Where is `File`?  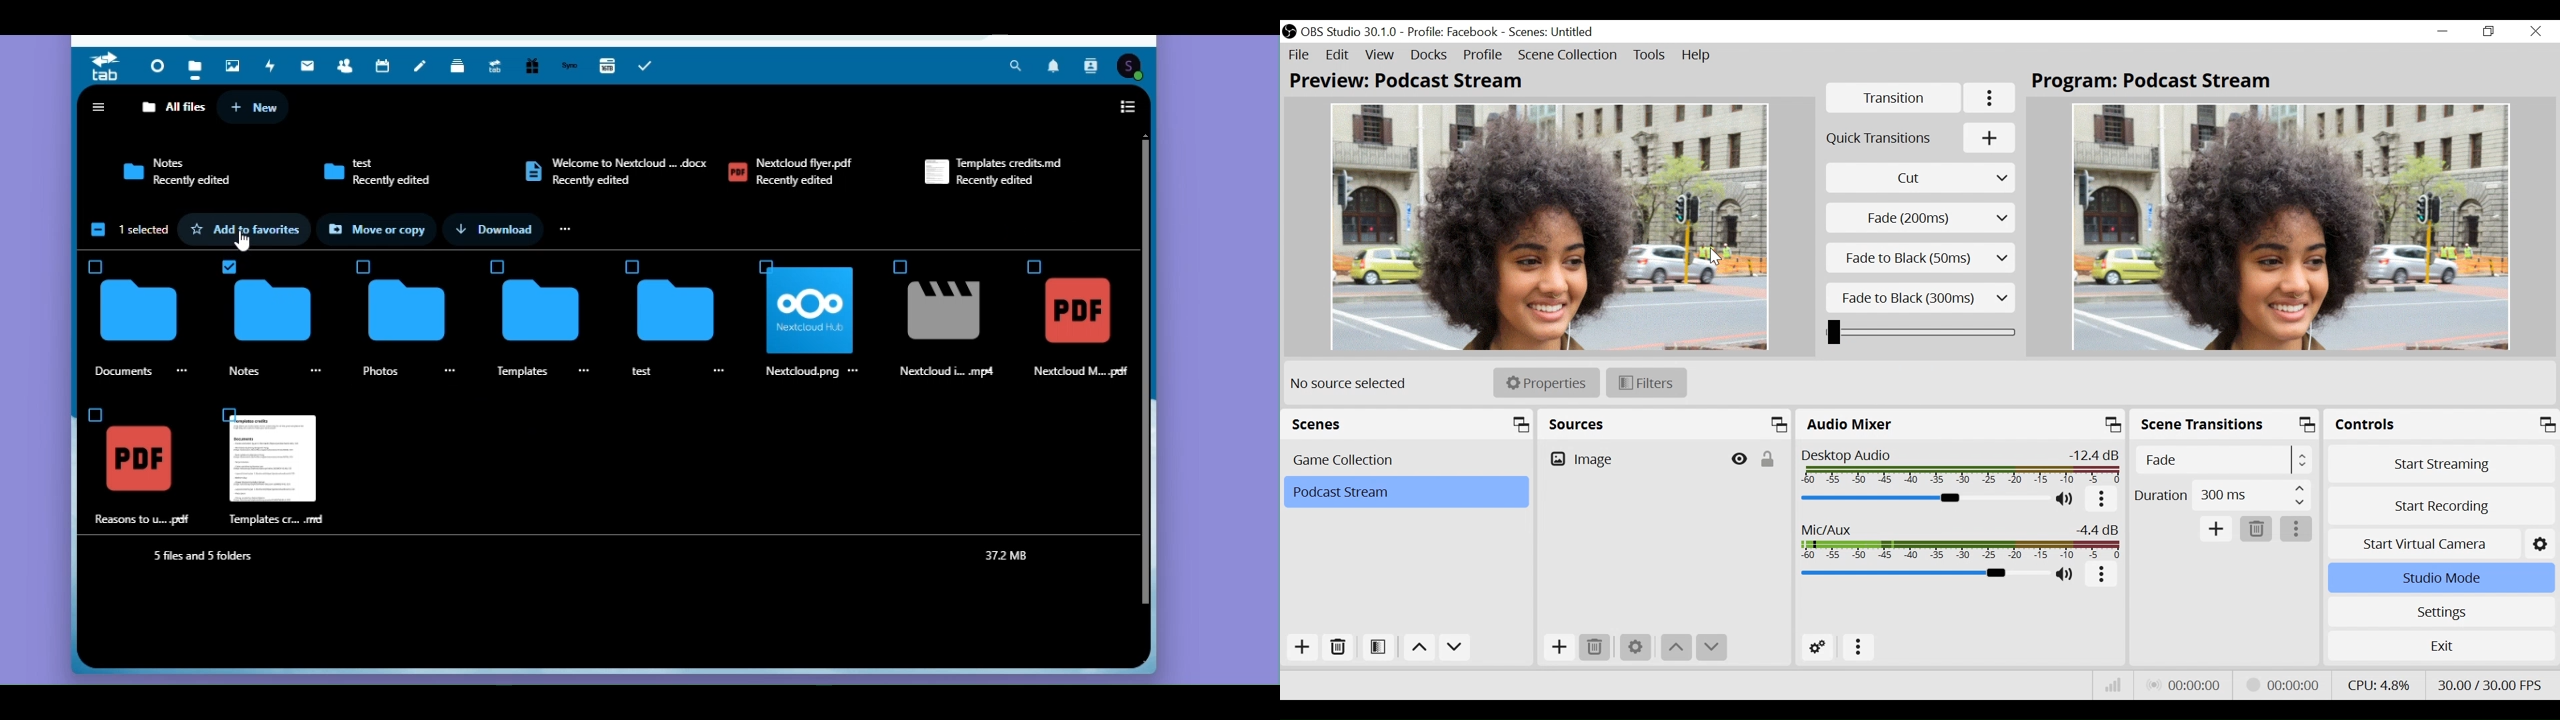 File is located at coordinates (1299, 55).